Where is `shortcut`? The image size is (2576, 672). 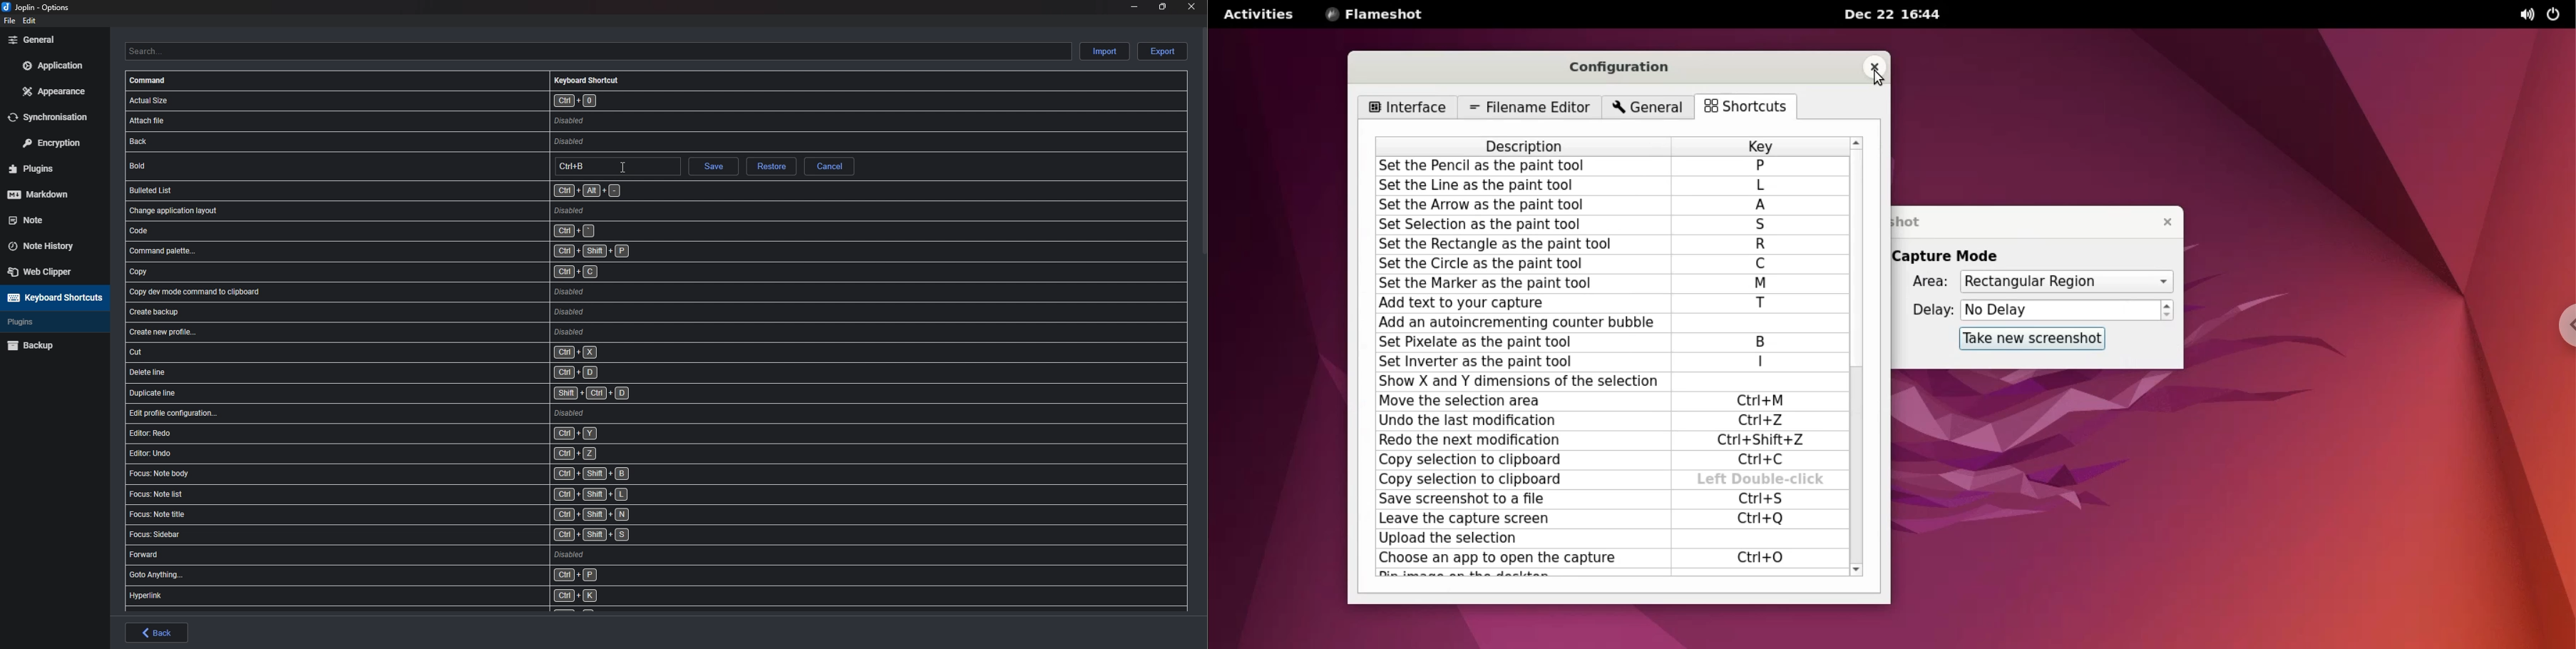
shortcut is located at coordinates (423, 230).